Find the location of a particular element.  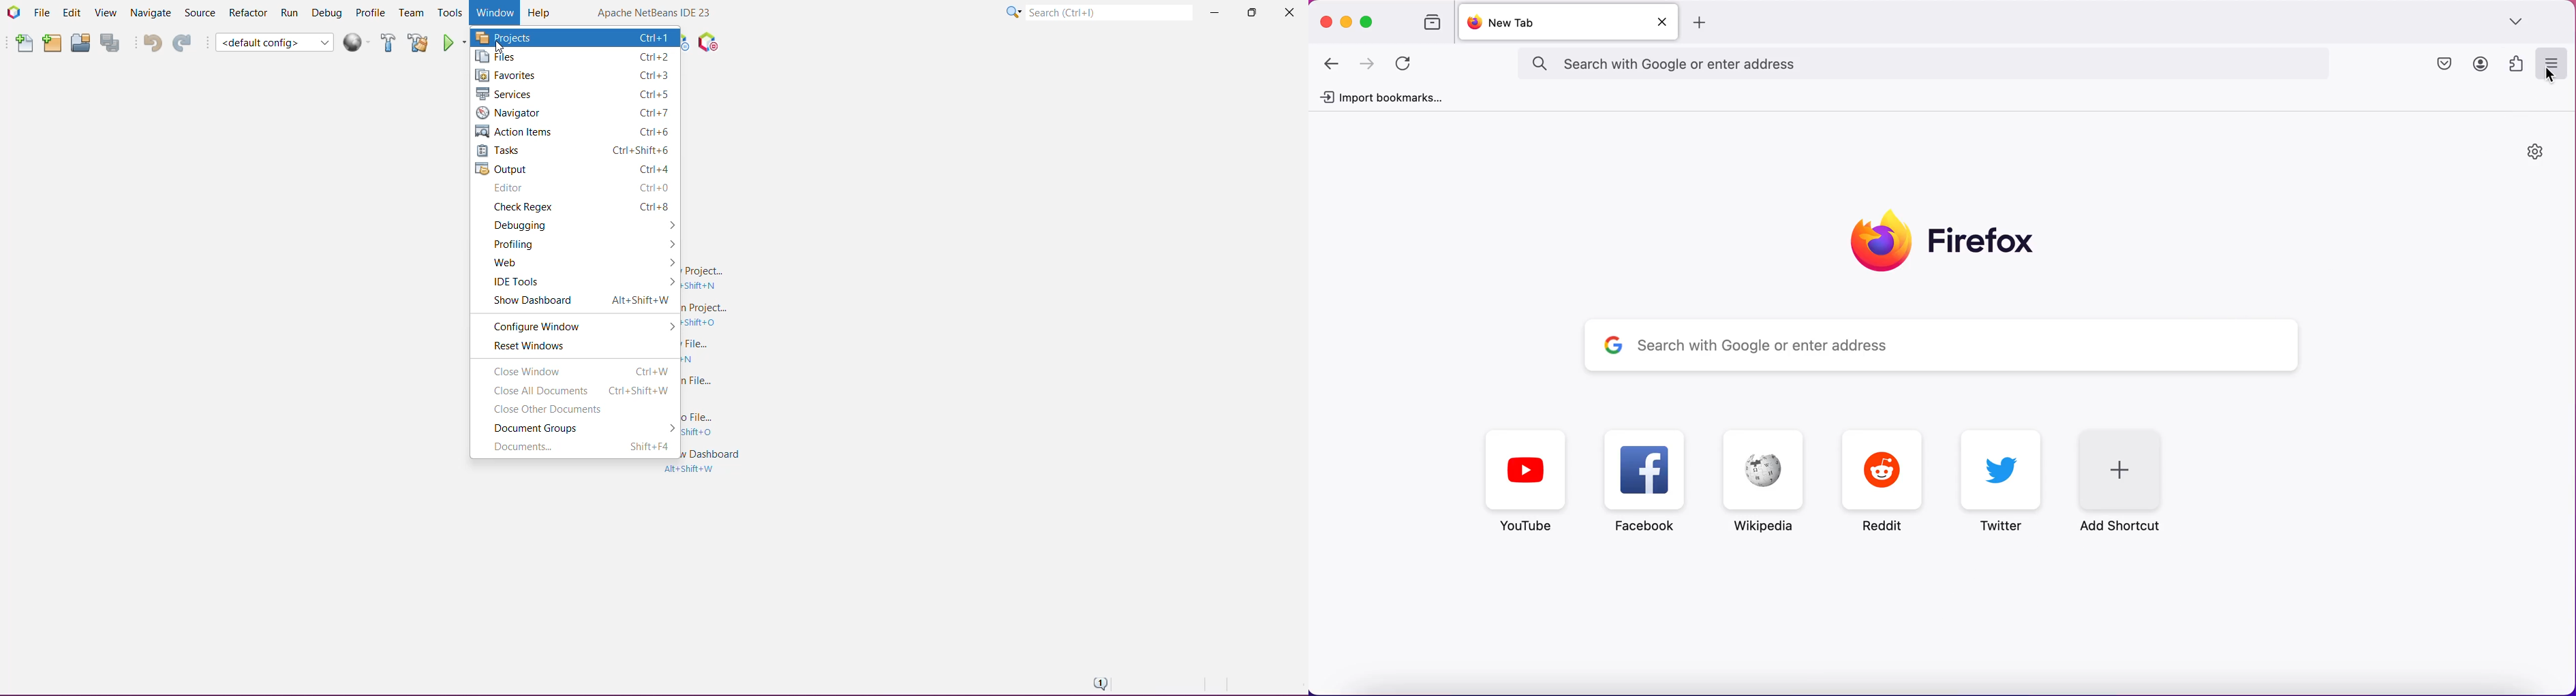

Documents is located at coordinates (578, 447).